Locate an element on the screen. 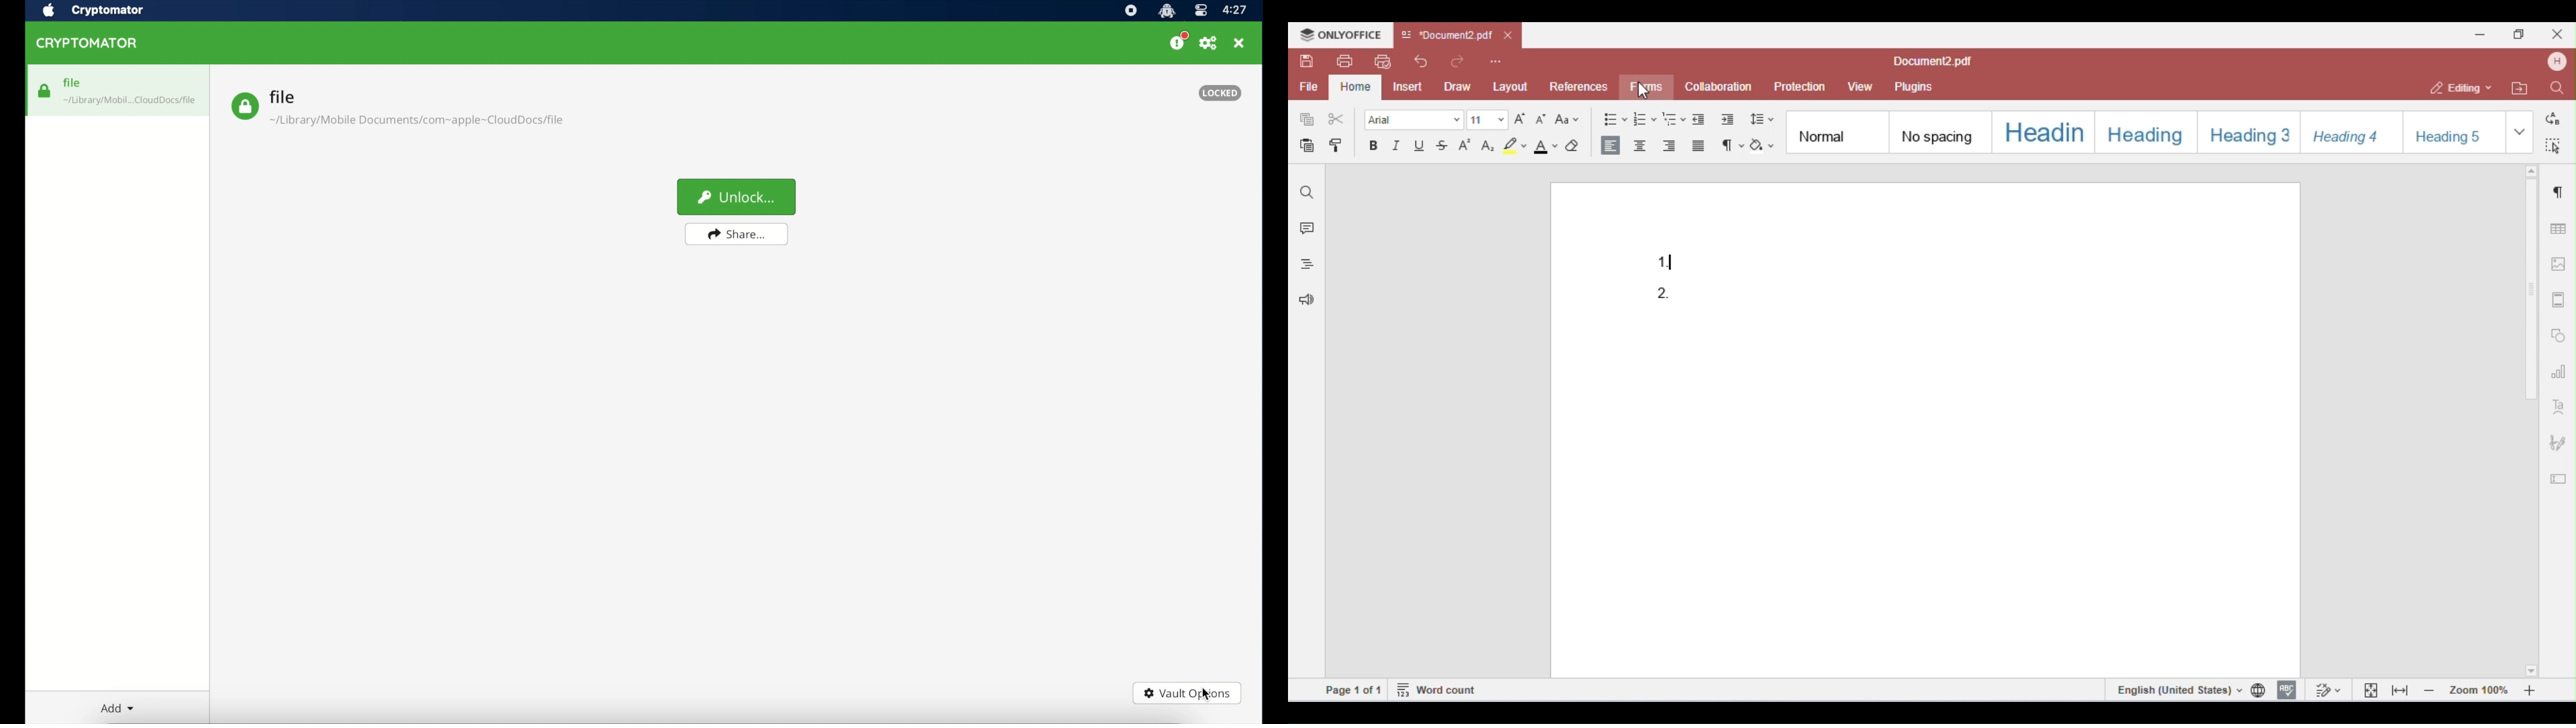 The image size is (2576, 728). vault options is located at coordinates (1187, 694).